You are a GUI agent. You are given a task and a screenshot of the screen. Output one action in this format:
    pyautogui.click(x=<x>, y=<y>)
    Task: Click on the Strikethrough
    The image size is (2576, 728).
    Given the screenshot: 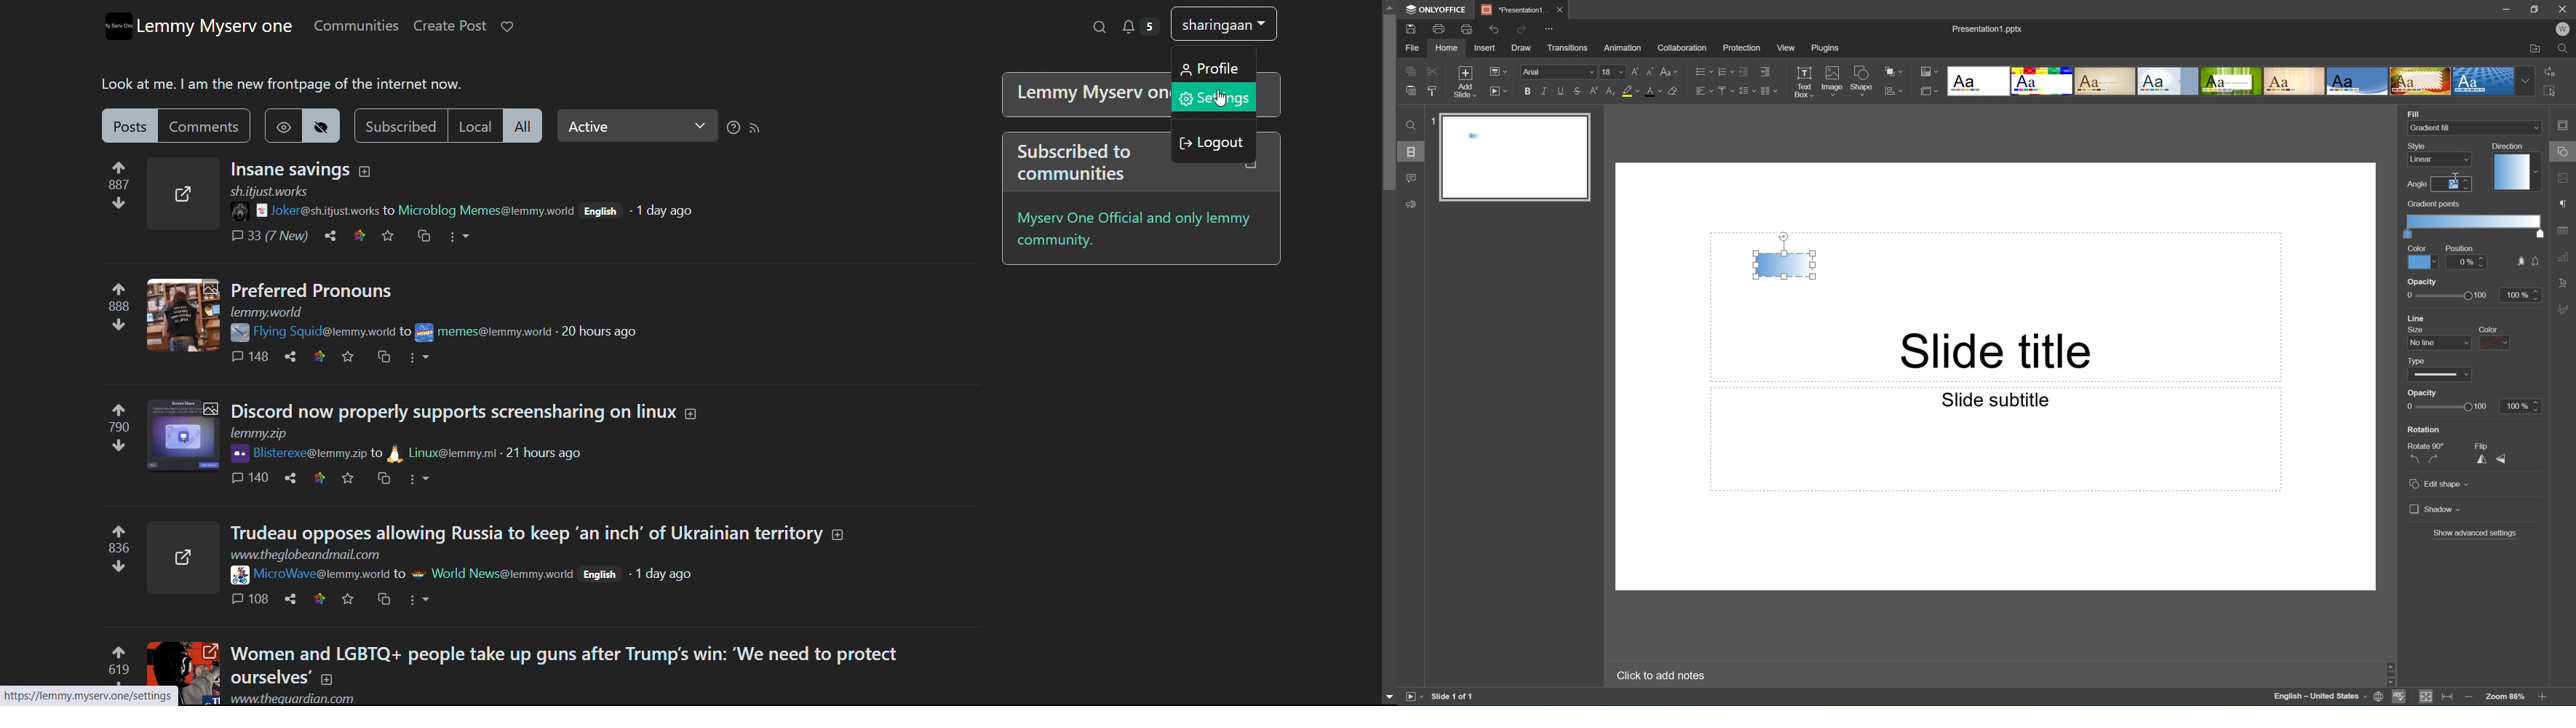 What is the action you would take?
    pyautogui.click(x=1577, y=92)
    